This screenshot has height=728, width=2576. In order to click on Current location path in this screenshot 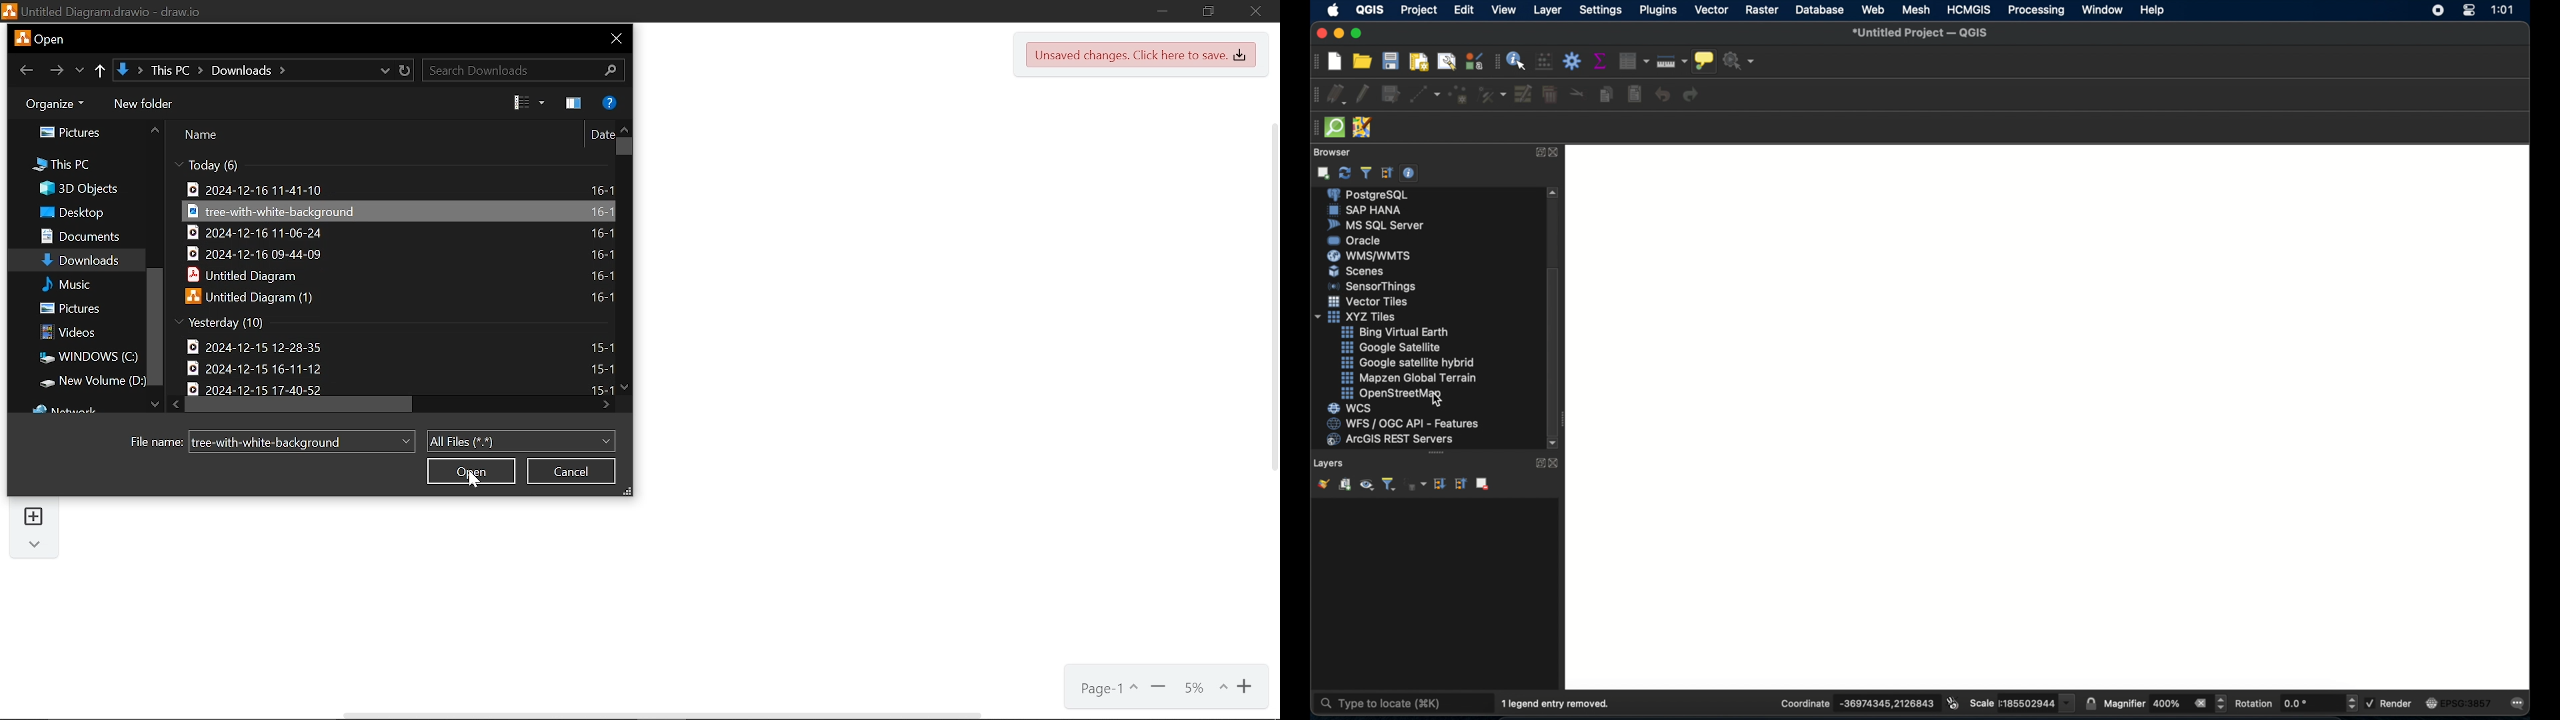, I will do `click(202, 71)`.